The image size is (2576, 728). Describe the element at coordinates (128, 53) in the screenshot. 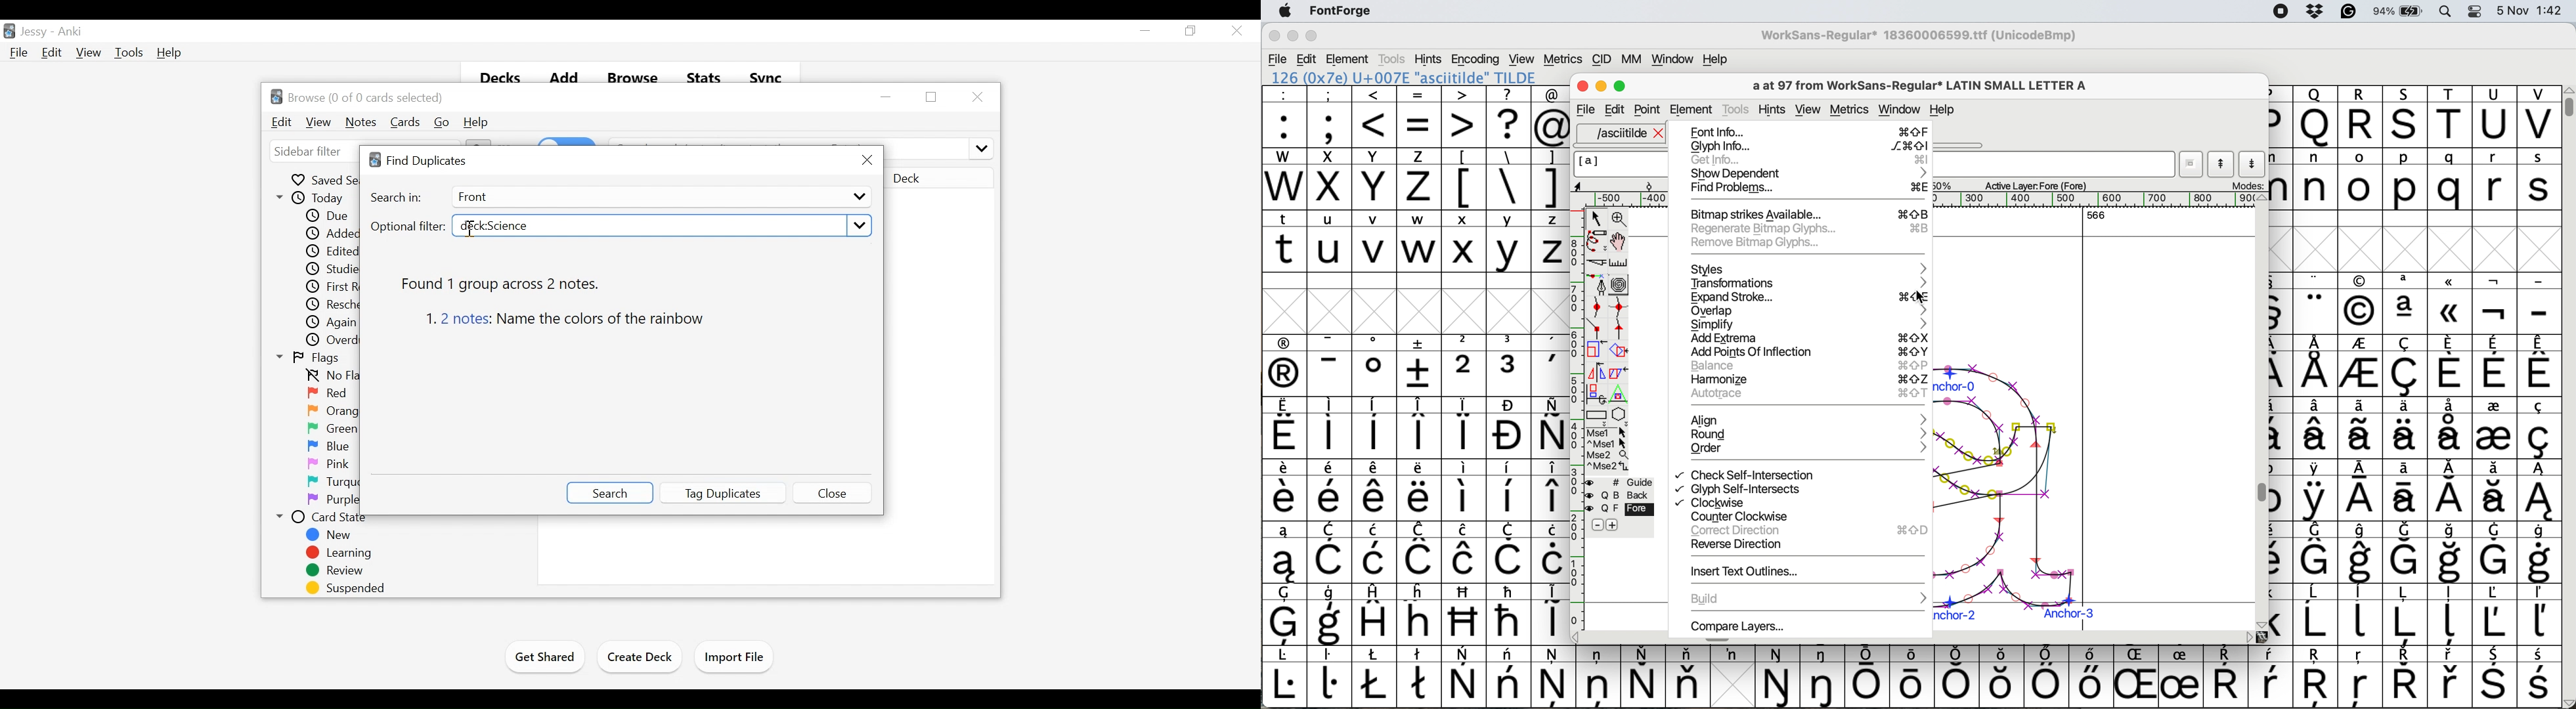

I see `Tools` at that location.